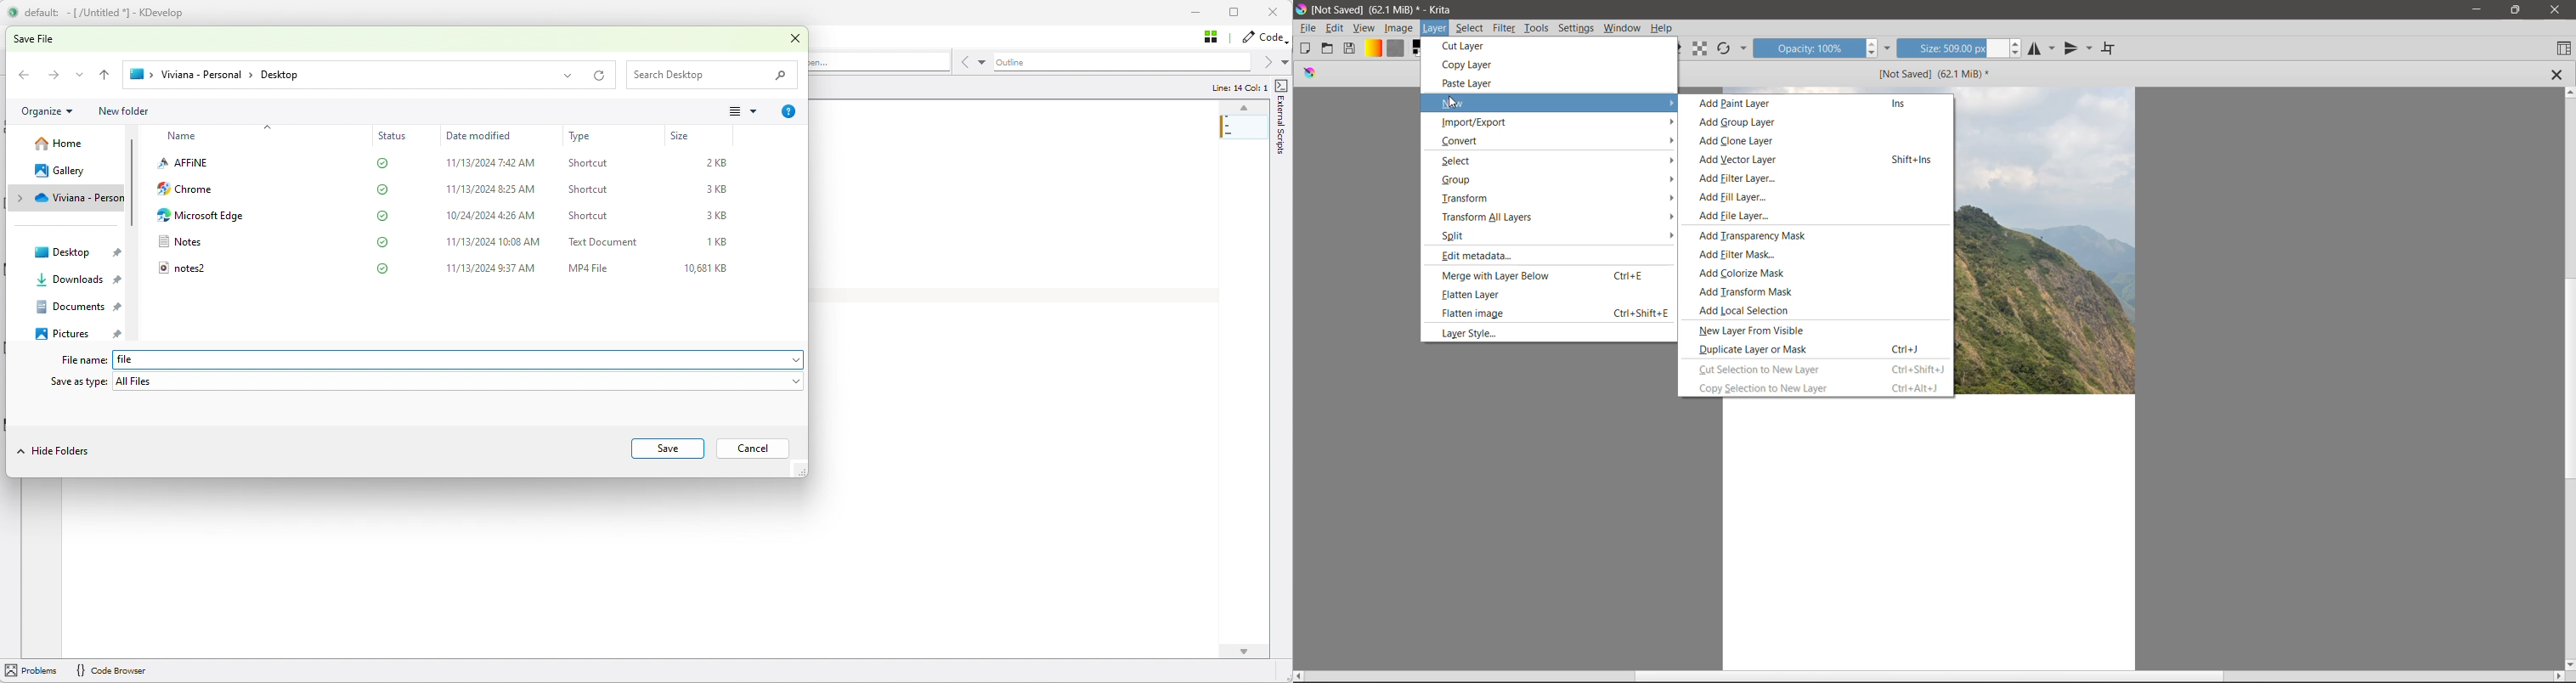  I want to click on Notes, so click(180, 240).